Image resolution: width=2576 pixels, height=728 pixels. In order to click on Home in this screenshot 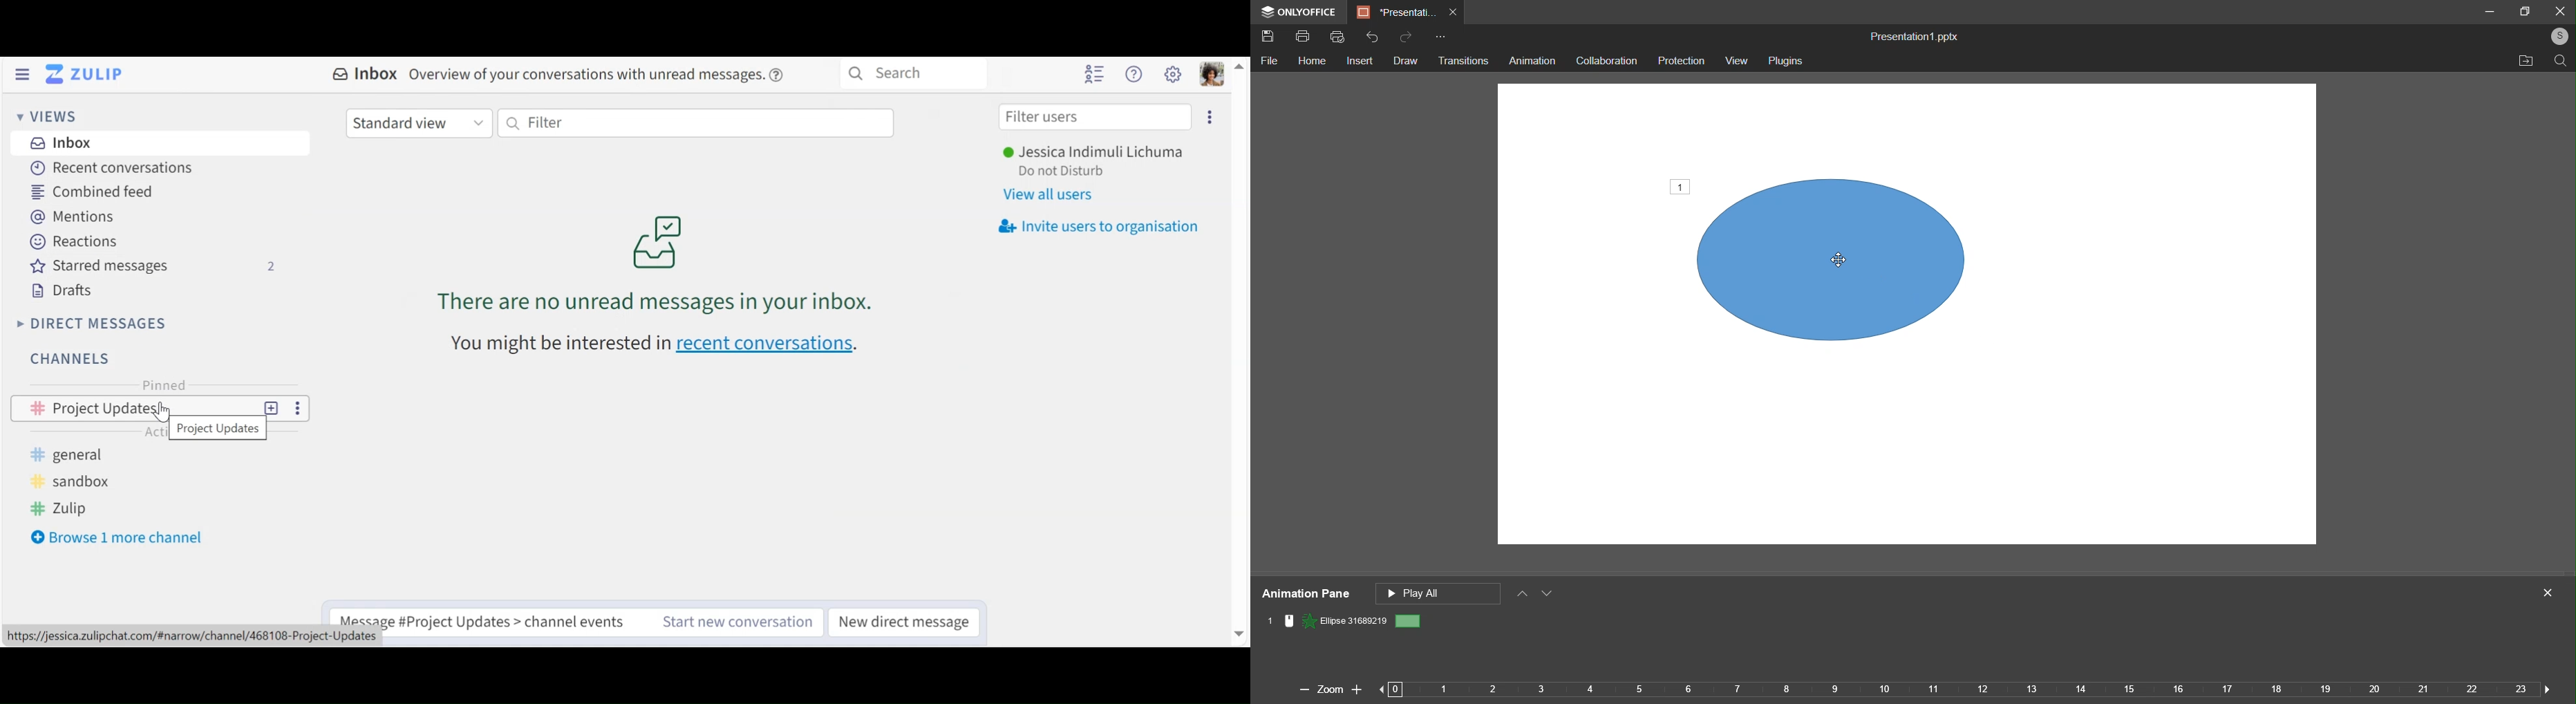, I will do `click(1311, 62)`.